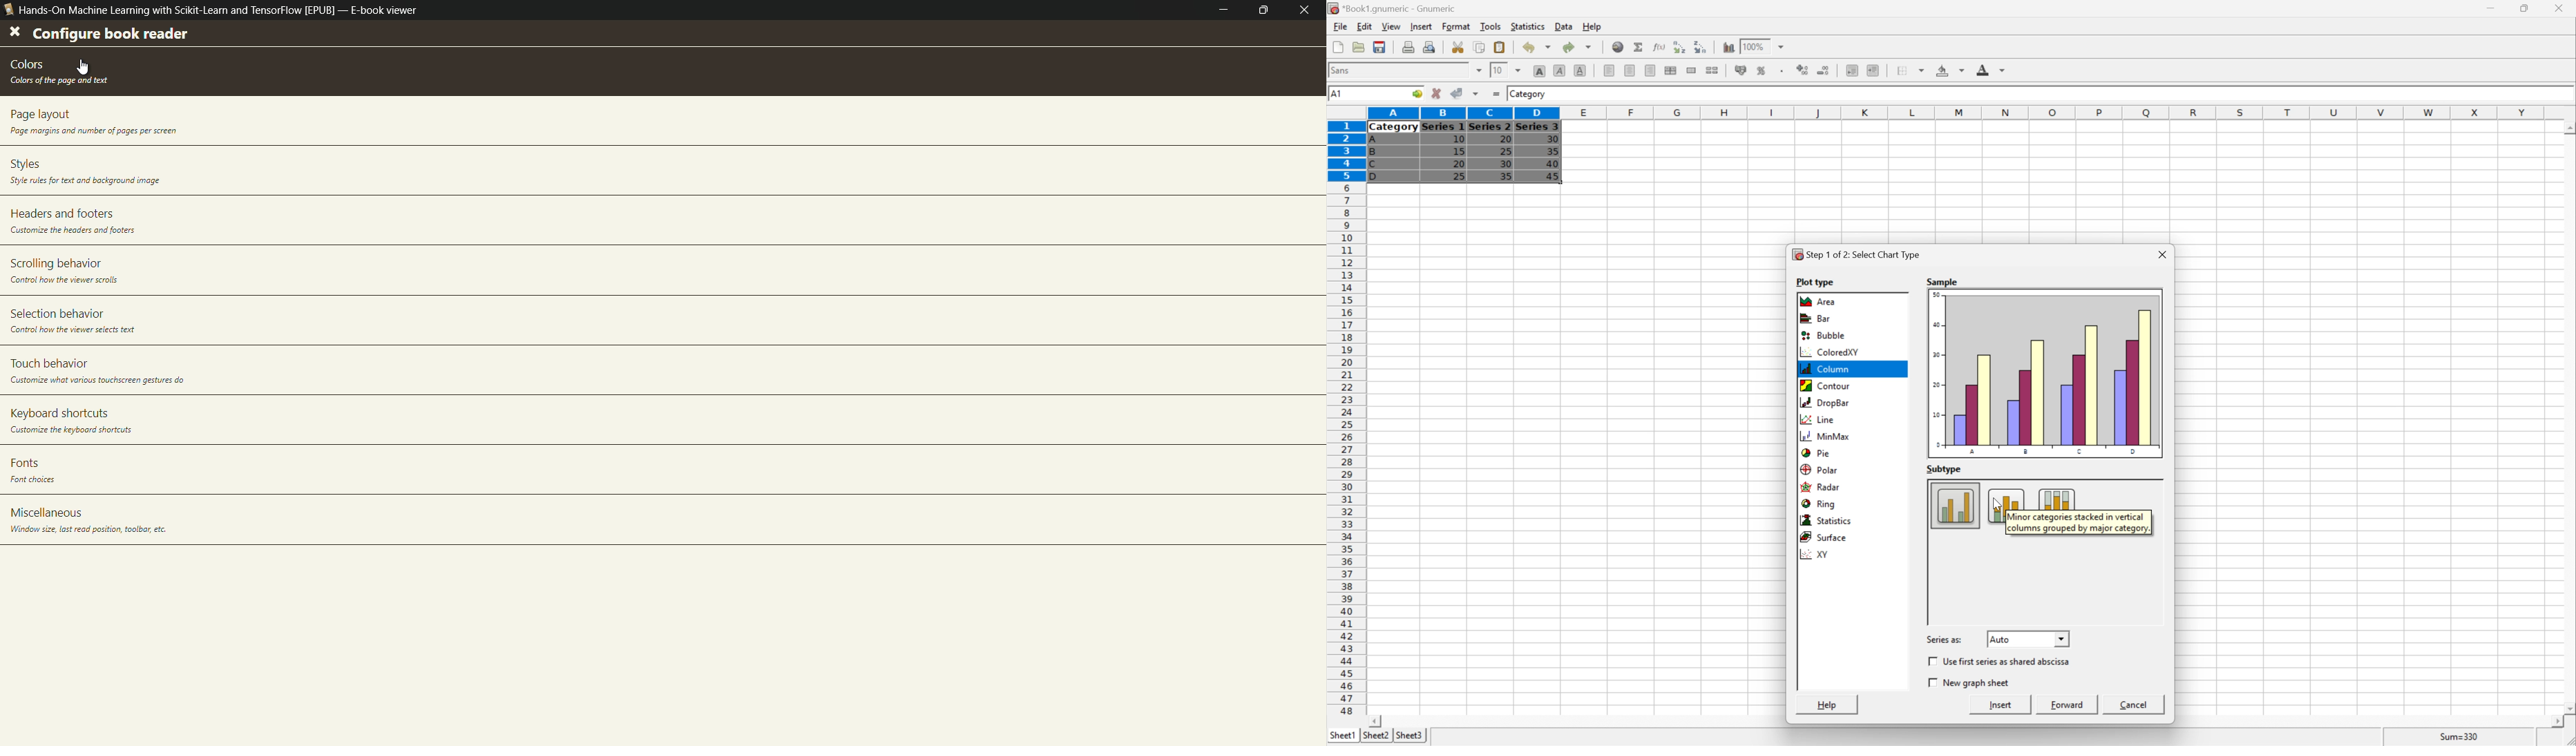 This screenshot has height=756, width=2576. Describe the element at coordinates (1691, 70) in the screenshot. I see `Merge a range of cells` at that location.